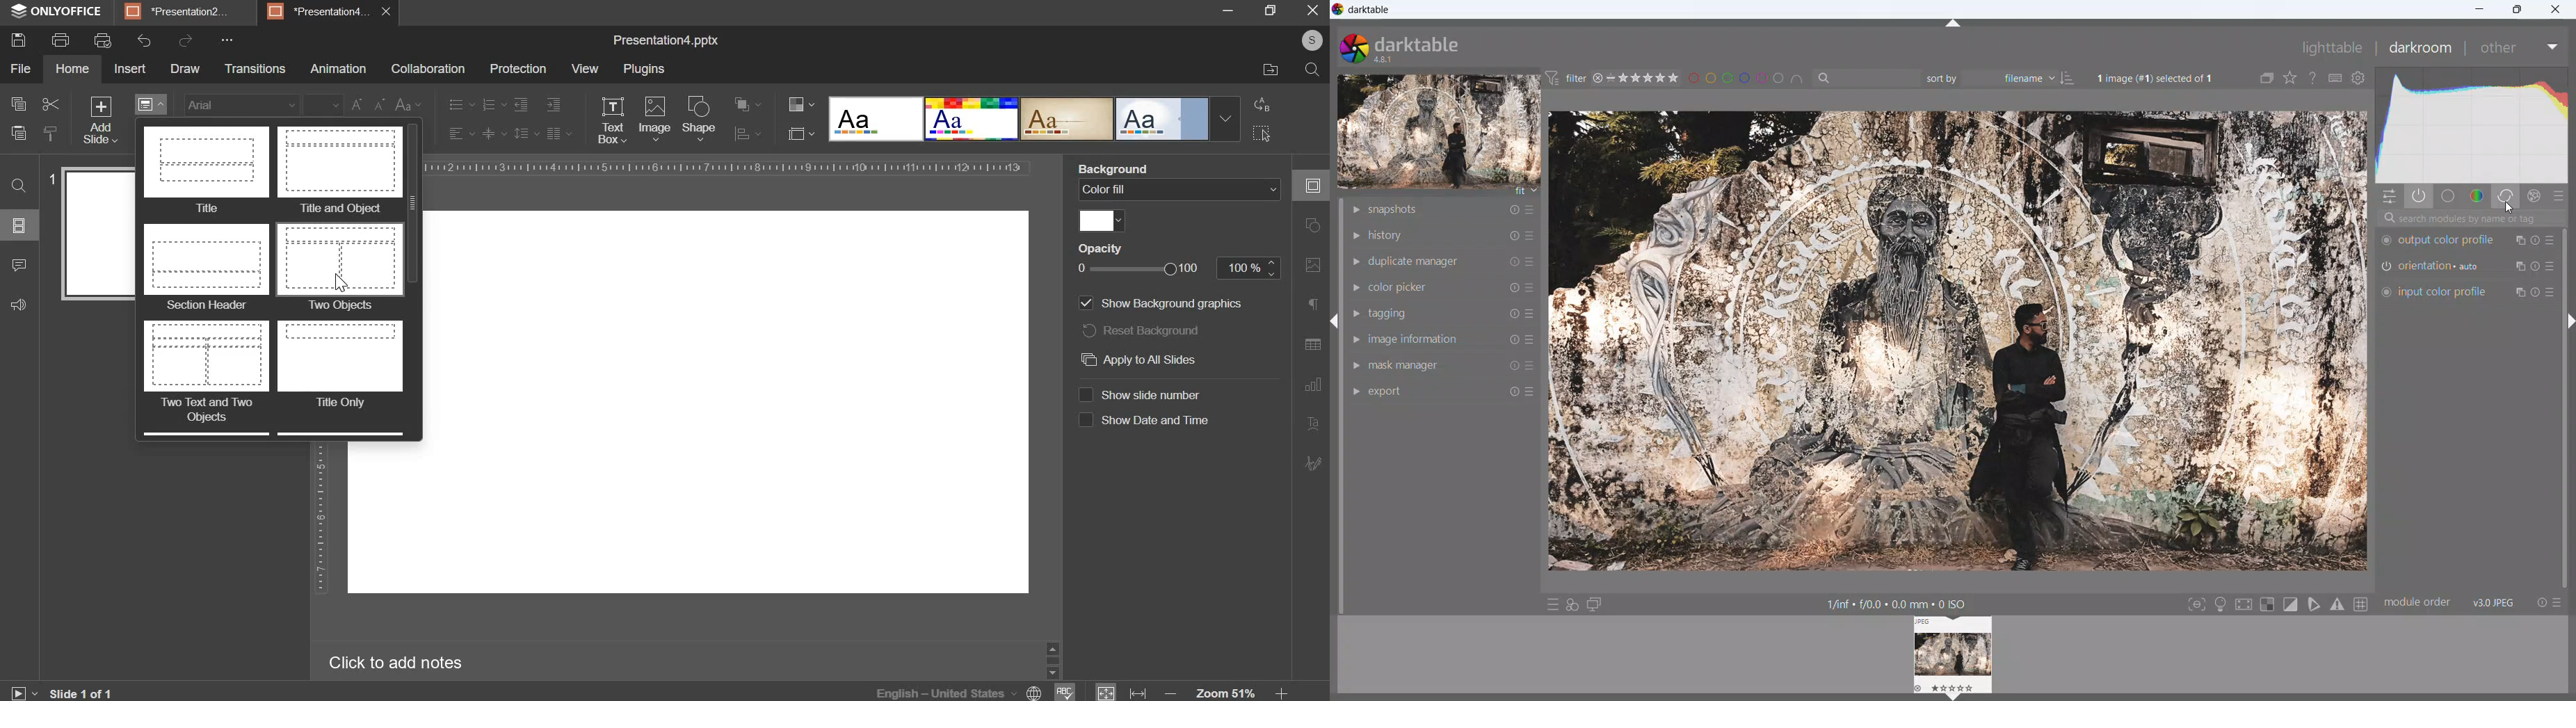 Image resolution: width=2576 pixels, height=728 pixels. What do you see at coordinates (1532, 262) in the screenshot?
I see `more options` at bounding box center [1532, 262].